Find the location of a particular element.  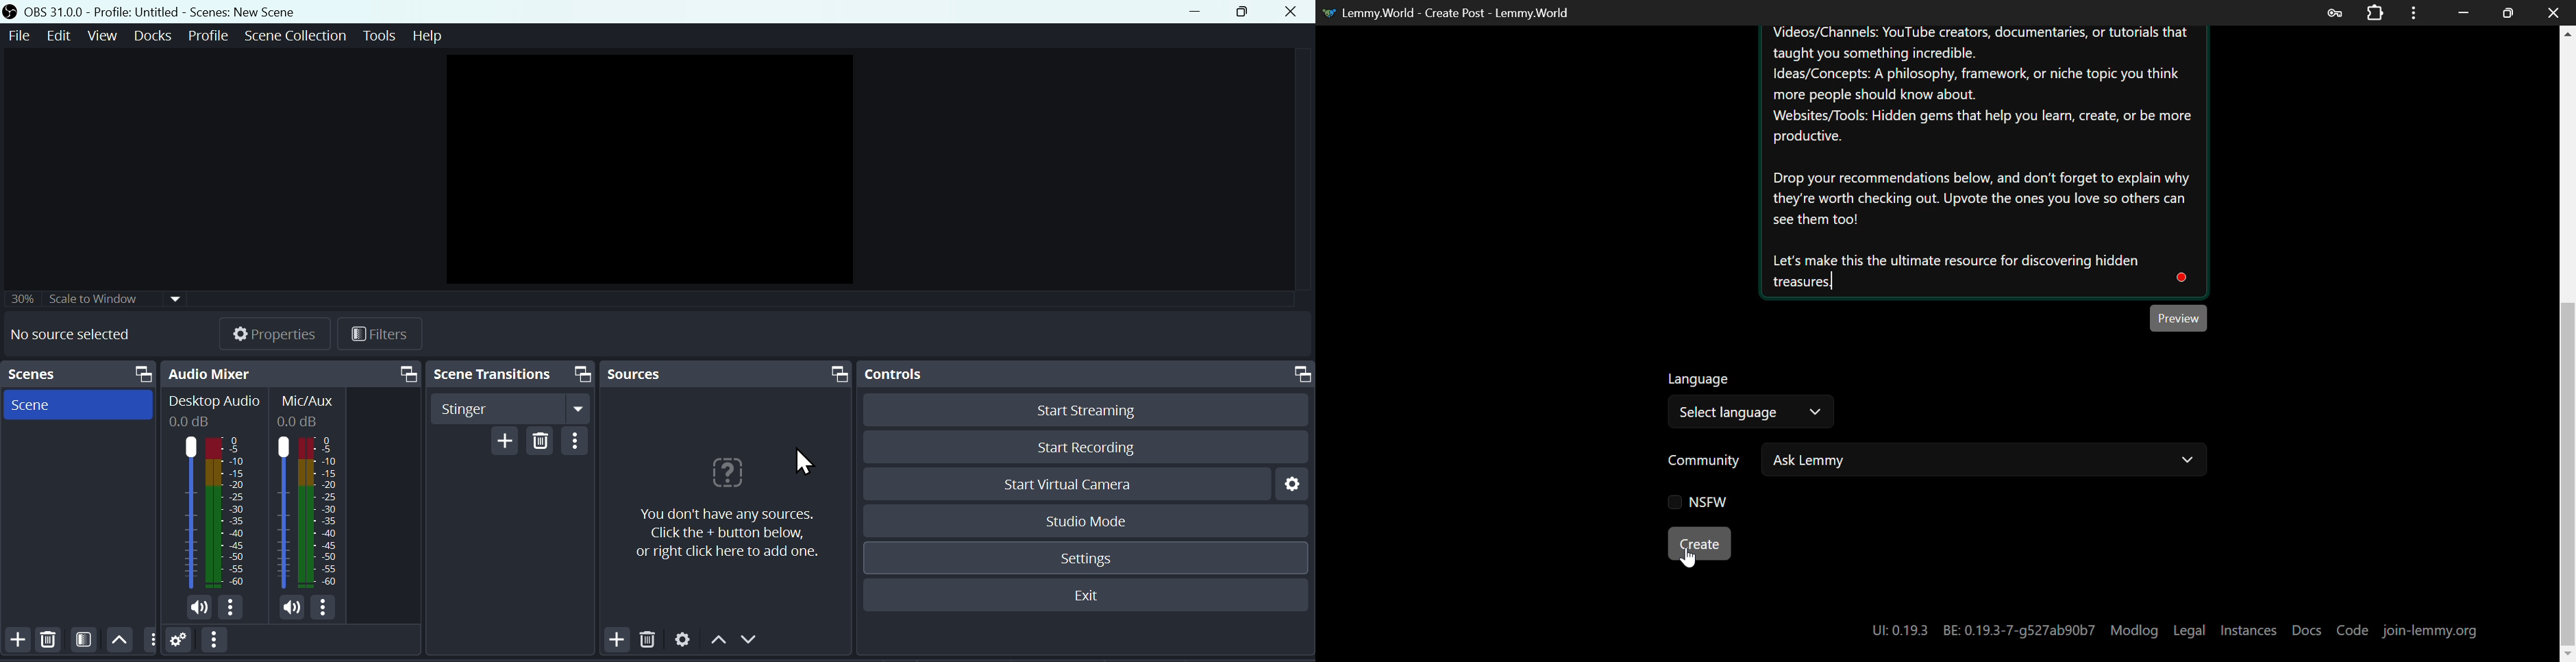

Views is located at coordinates (103, 35).